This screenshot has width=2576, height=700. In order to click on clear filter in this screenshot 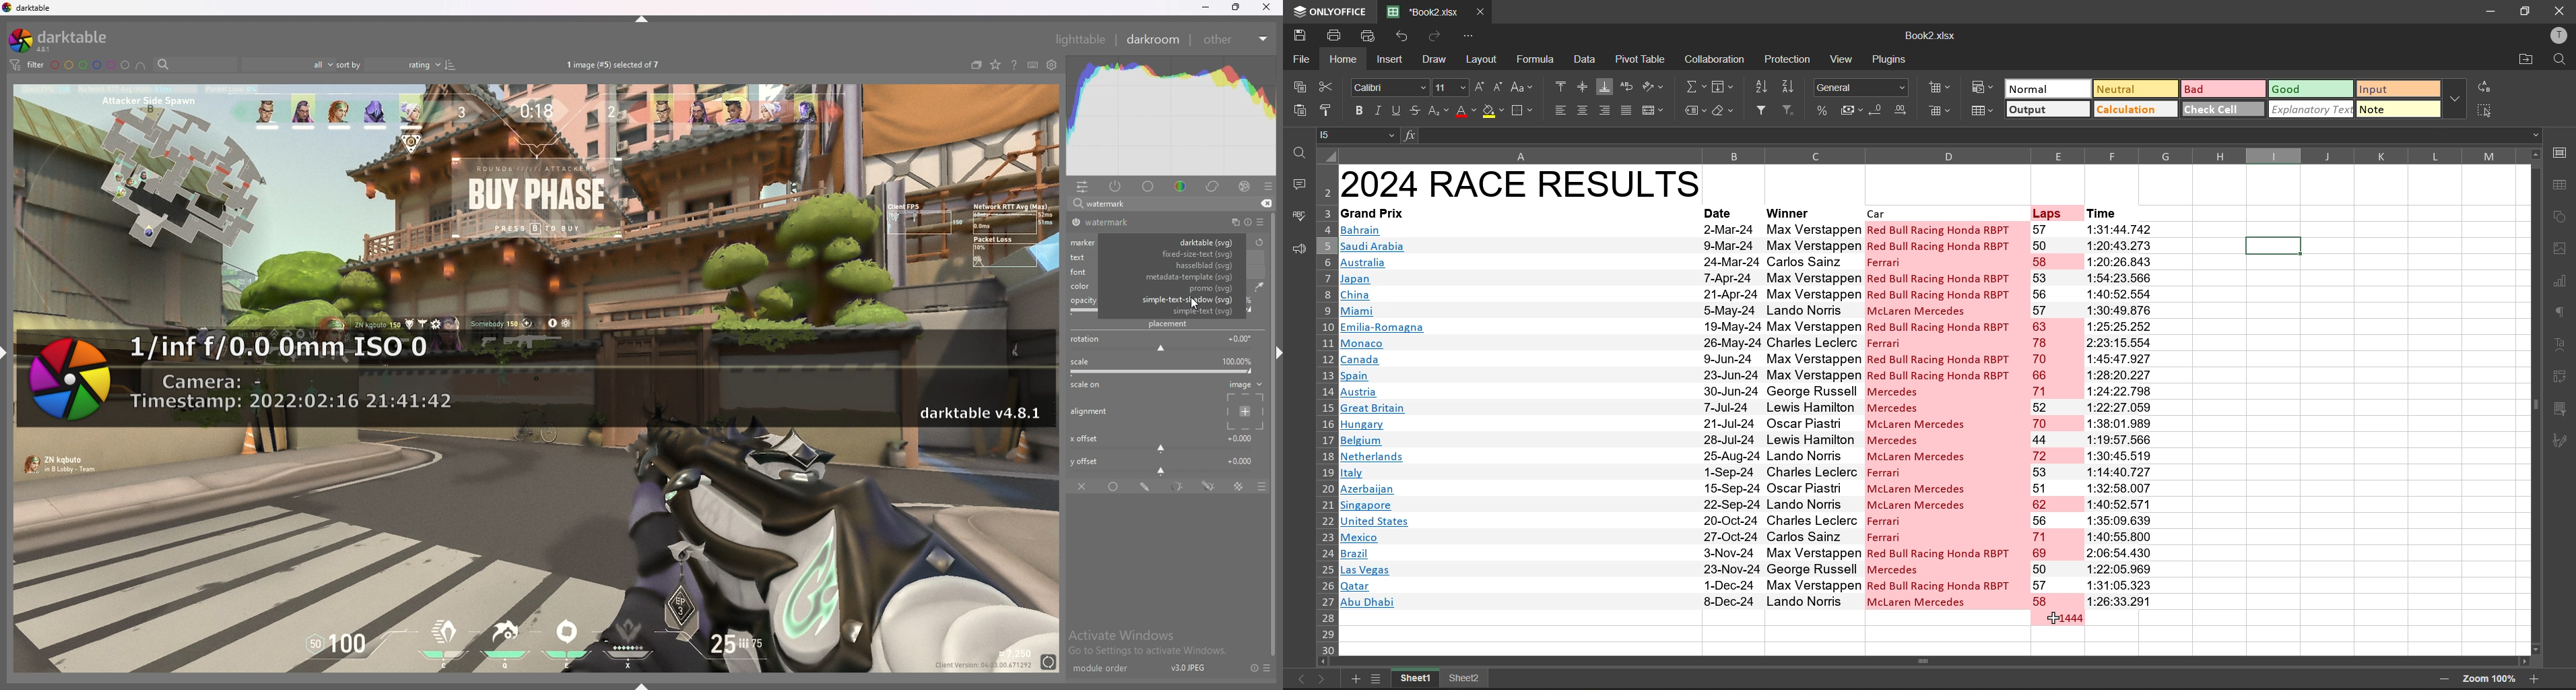, I will do `click(1787, 109)`.